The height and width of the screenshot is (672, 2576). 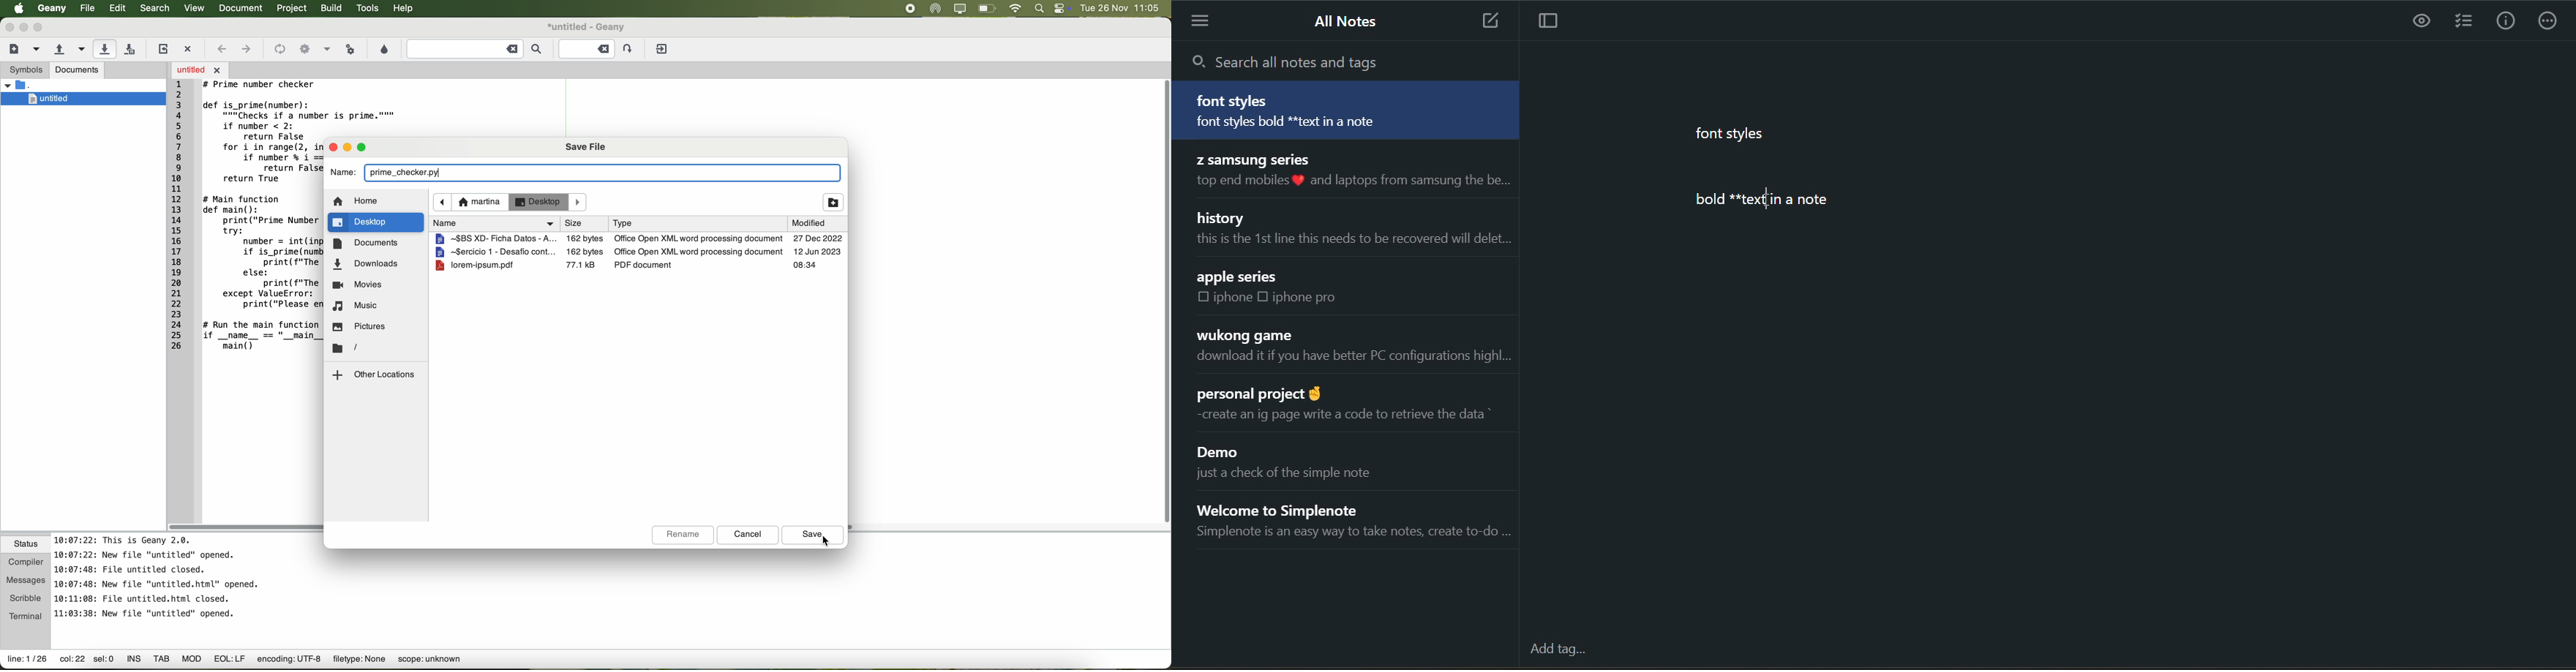 What do you see at coordinates (1340, 414) in the screenshot?
I see `~create an ig page write a code to retrieve the data *` at bounding box center [1340, 414].